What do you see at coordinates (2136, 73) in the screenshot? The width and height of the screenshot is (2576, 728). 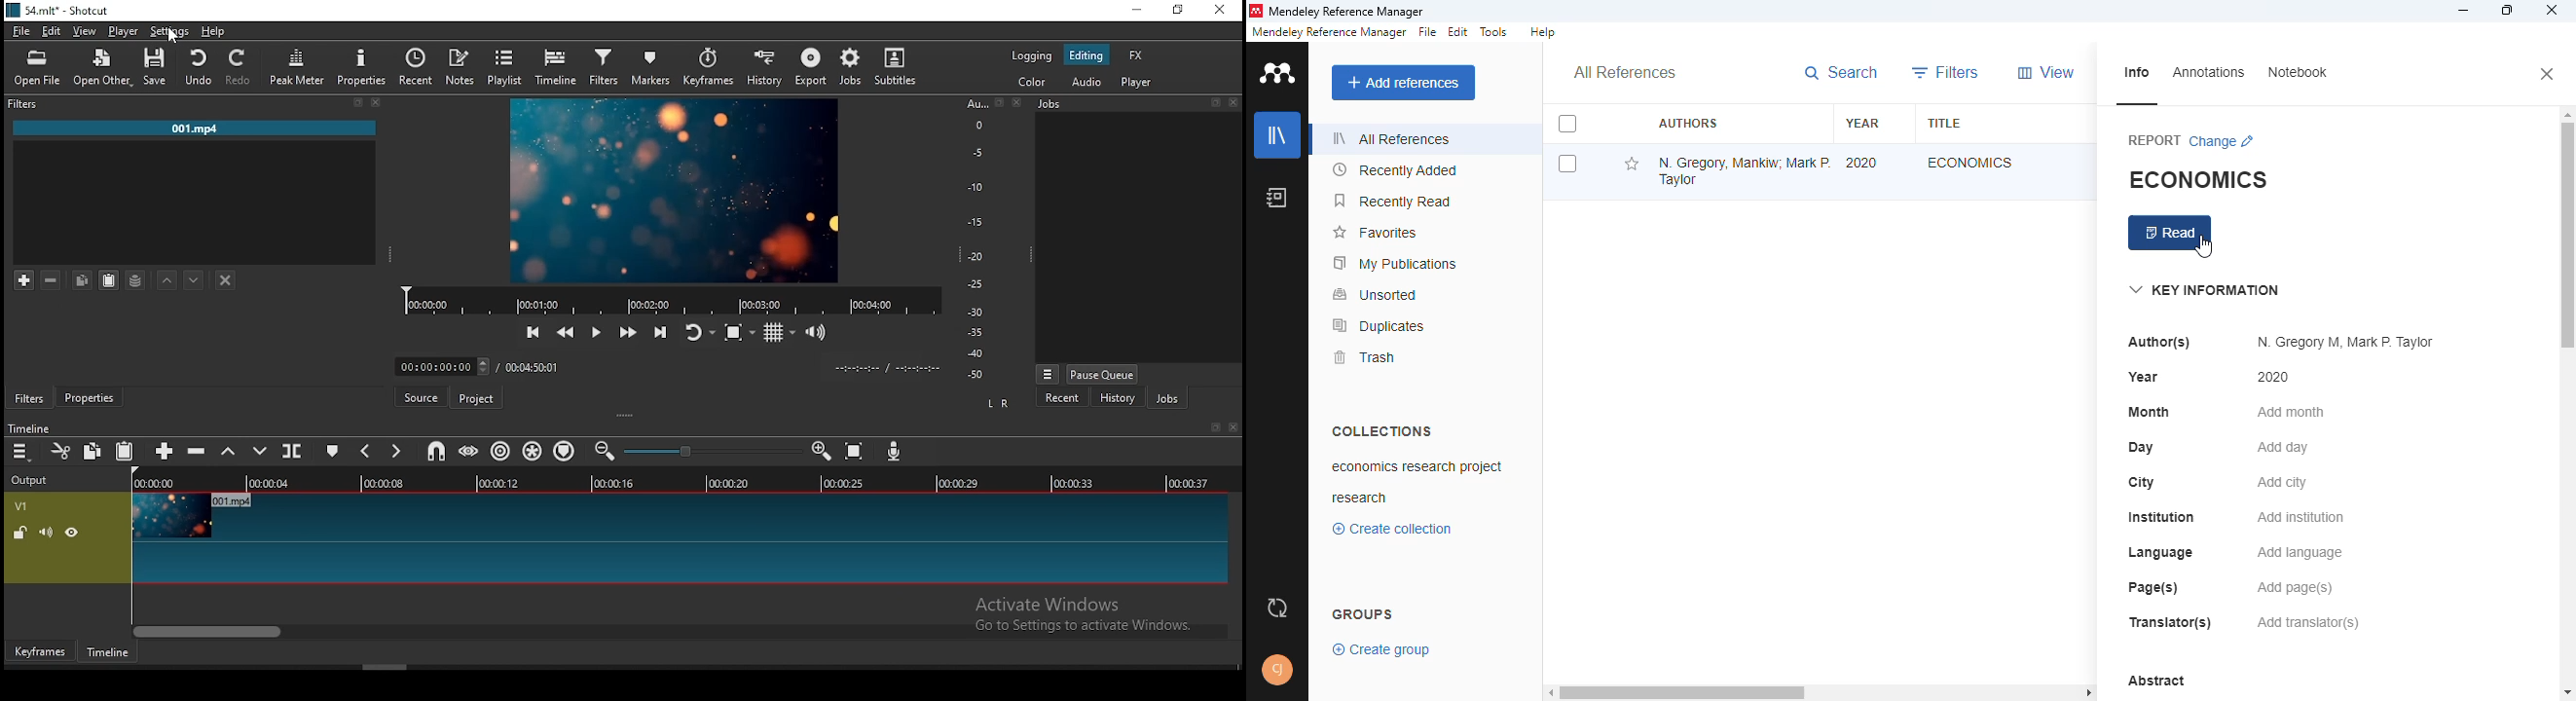 I see `info` at bounding box center [2136, 73].